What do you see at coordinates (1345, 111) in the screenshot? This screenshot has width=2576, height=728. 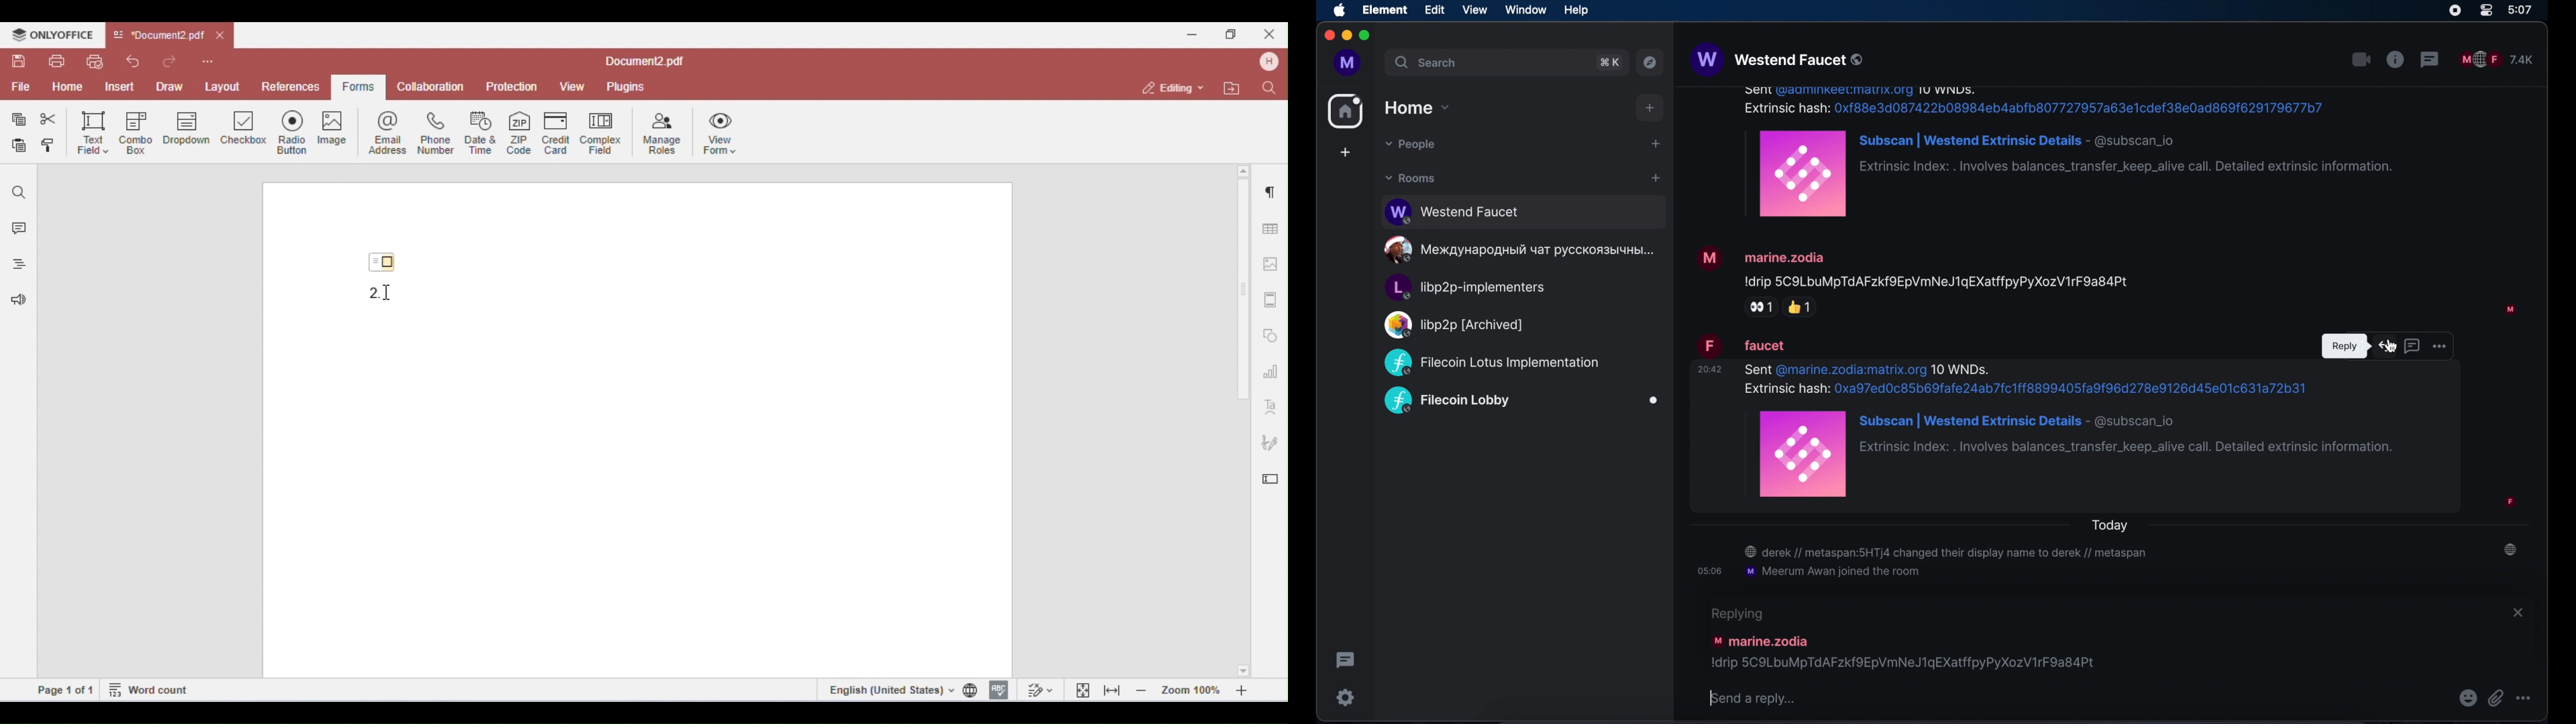 I see `home` at bounding box center [1345, 111].